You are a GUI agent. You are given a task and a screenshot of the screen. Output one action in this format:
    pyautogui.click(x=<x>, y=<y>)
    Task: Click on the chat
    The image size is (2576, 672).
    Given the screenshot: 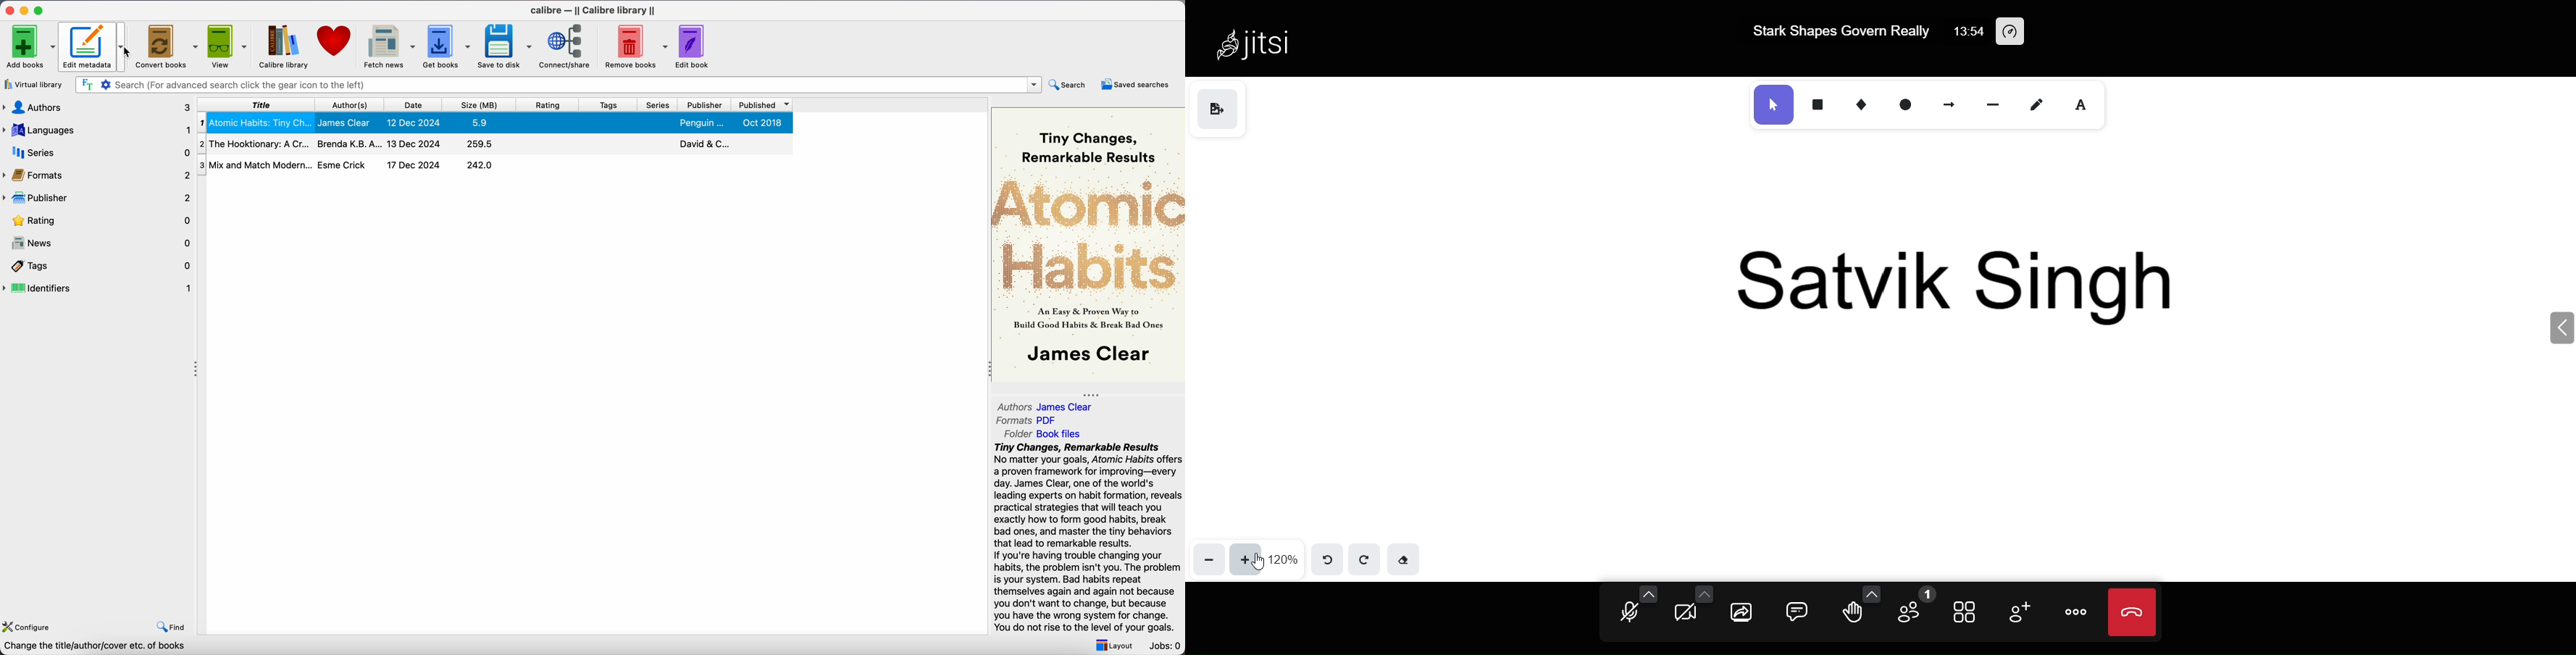 What is the action you would take?
    pyautogui.click(x=1794, y=609)
    